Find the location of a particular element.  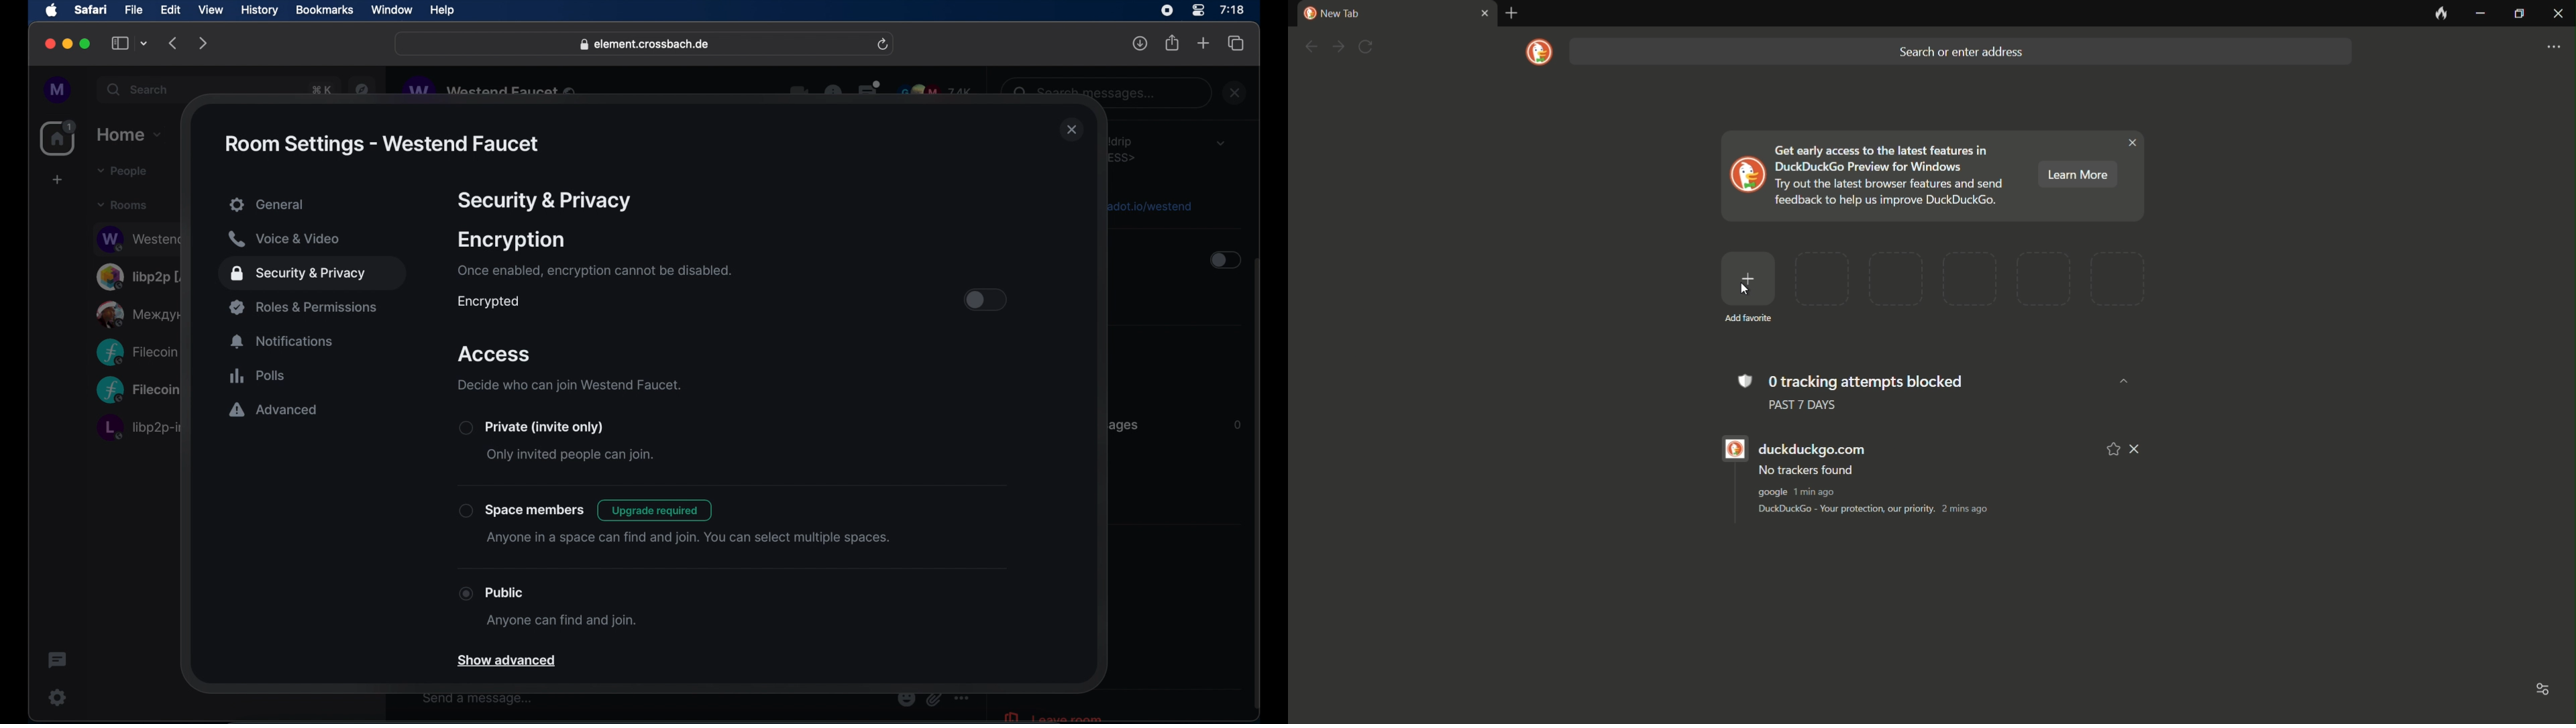

obscure is located at coordinates (138, 391).